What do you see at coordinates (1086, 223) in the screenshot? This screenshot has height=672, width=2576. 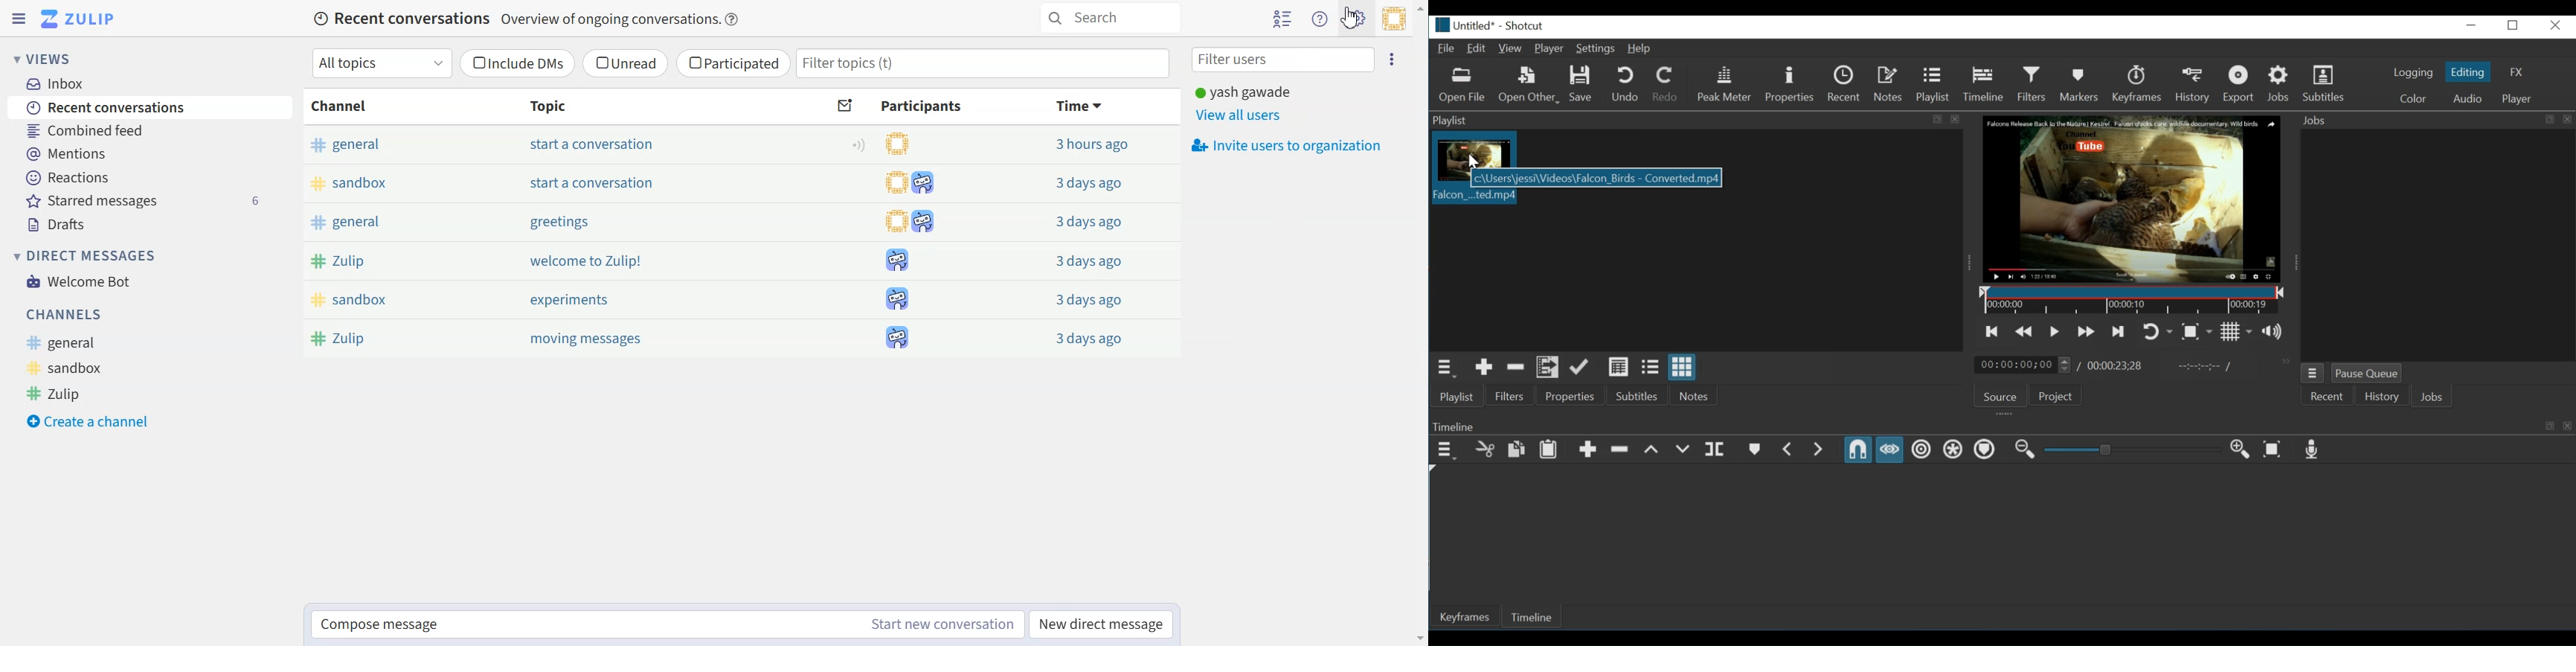 I see `3 days ago` at bounding box center [1086, 223].